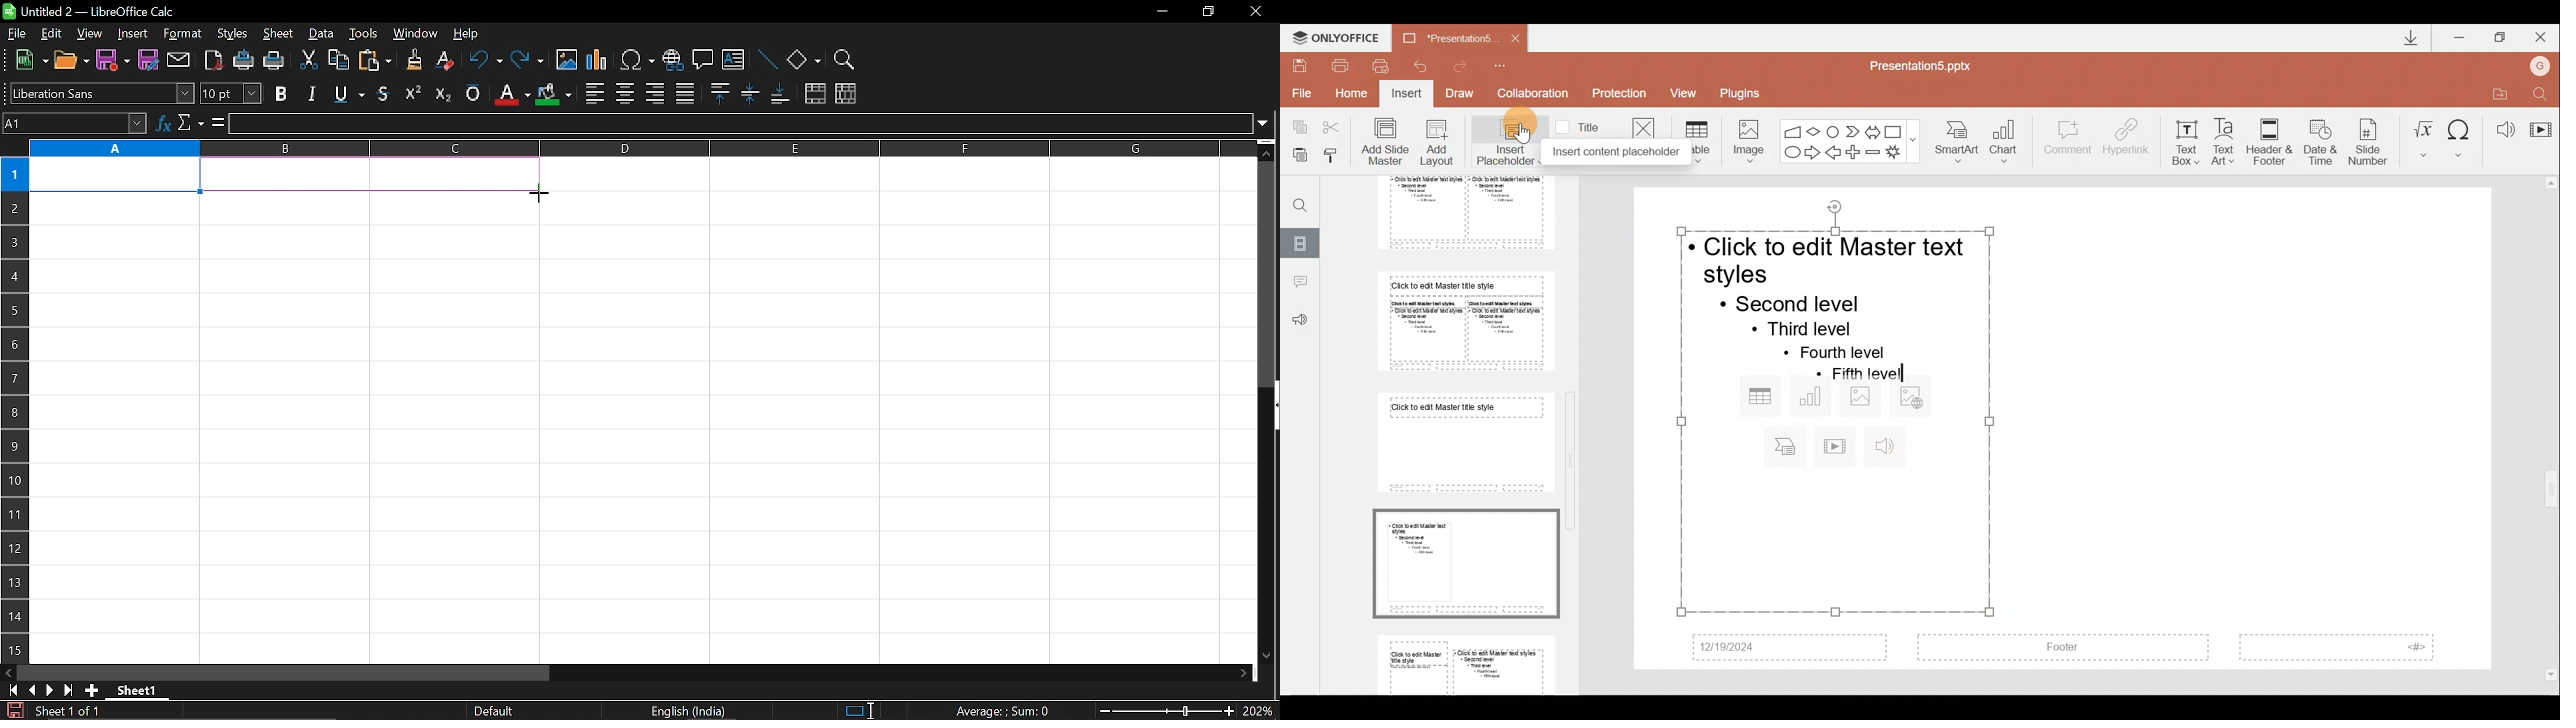  I want to click on Sheet 1, so click(137, 690).